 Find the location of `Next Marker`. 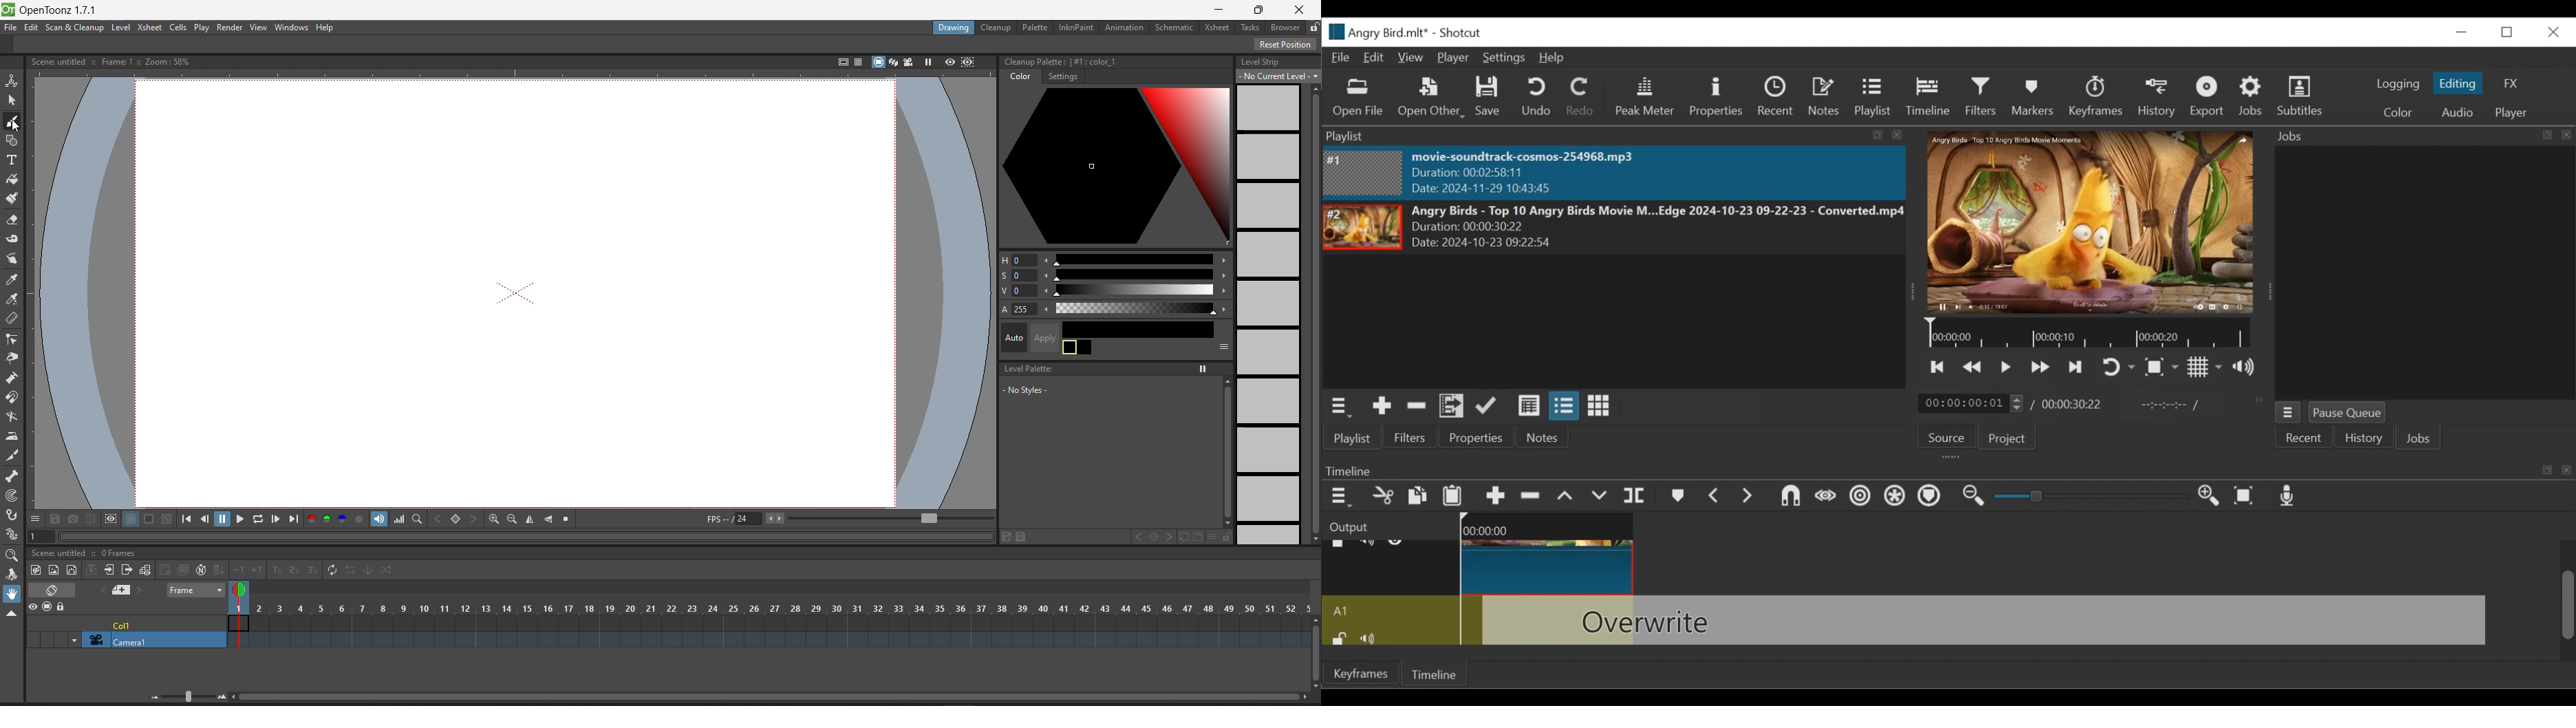

Next Marker is located at coordinates (1745, 496).